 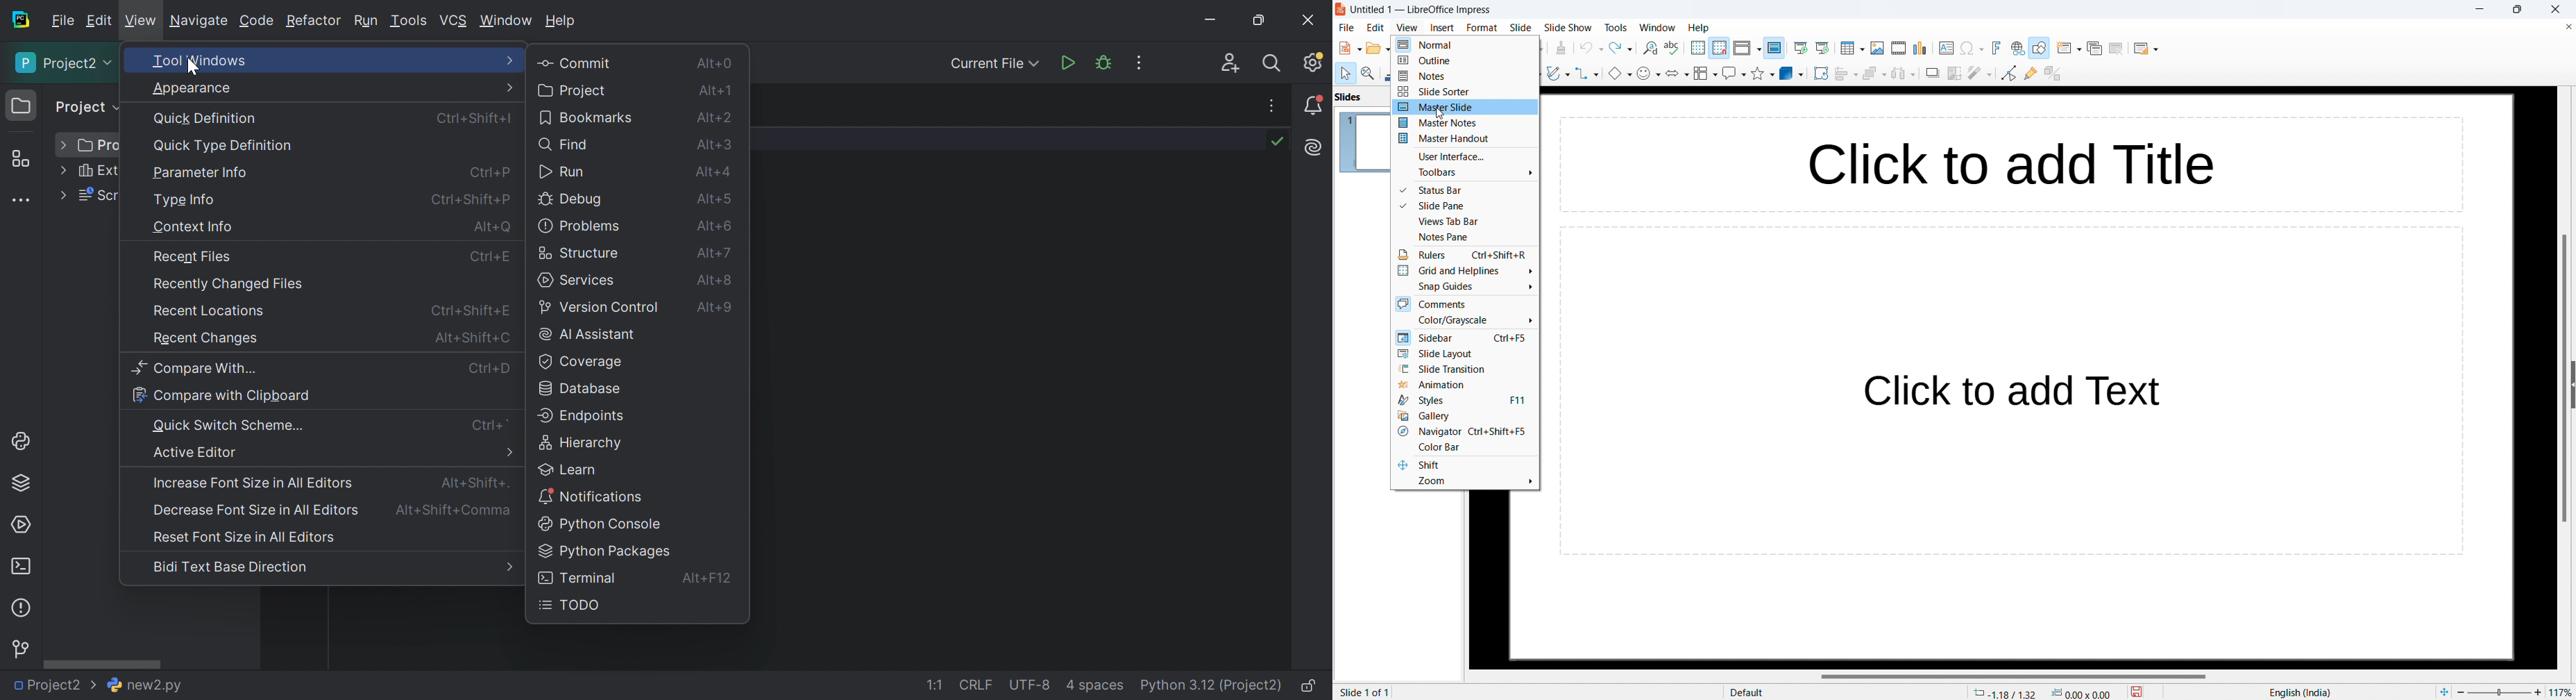 I want to click on normal, so click(x=1465, y=45).